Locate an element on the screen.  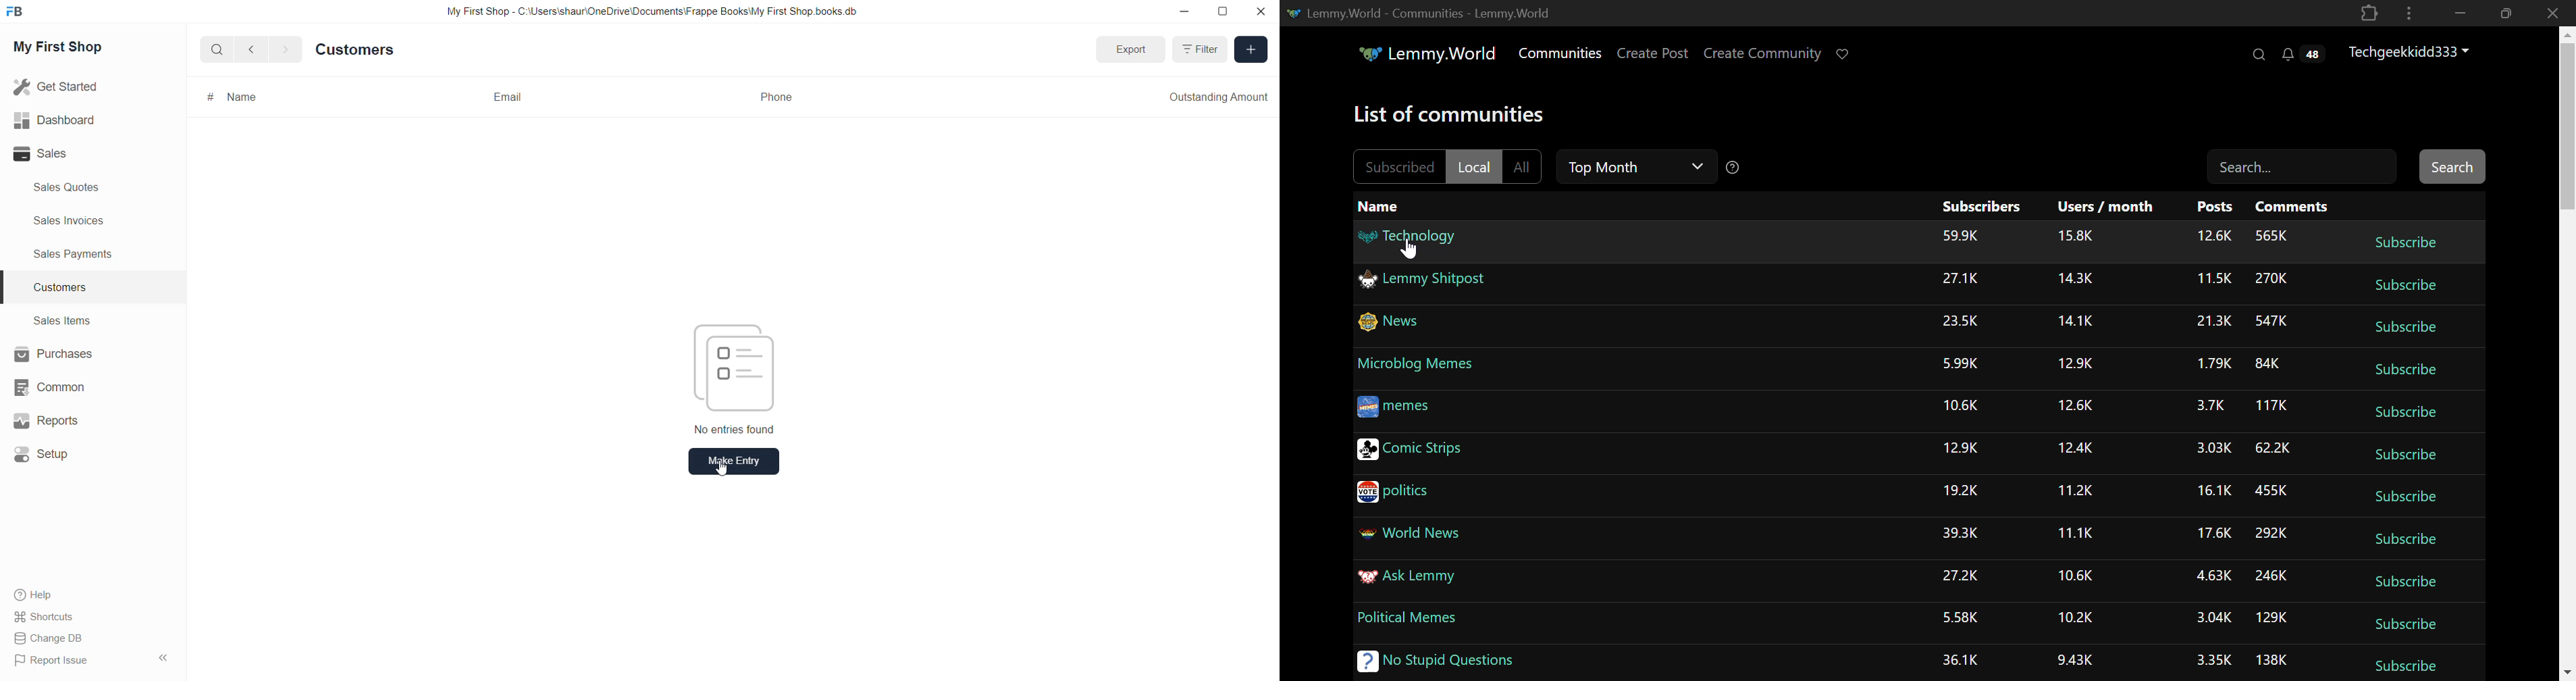
entry icon picture is located at coordinates (730, 366).